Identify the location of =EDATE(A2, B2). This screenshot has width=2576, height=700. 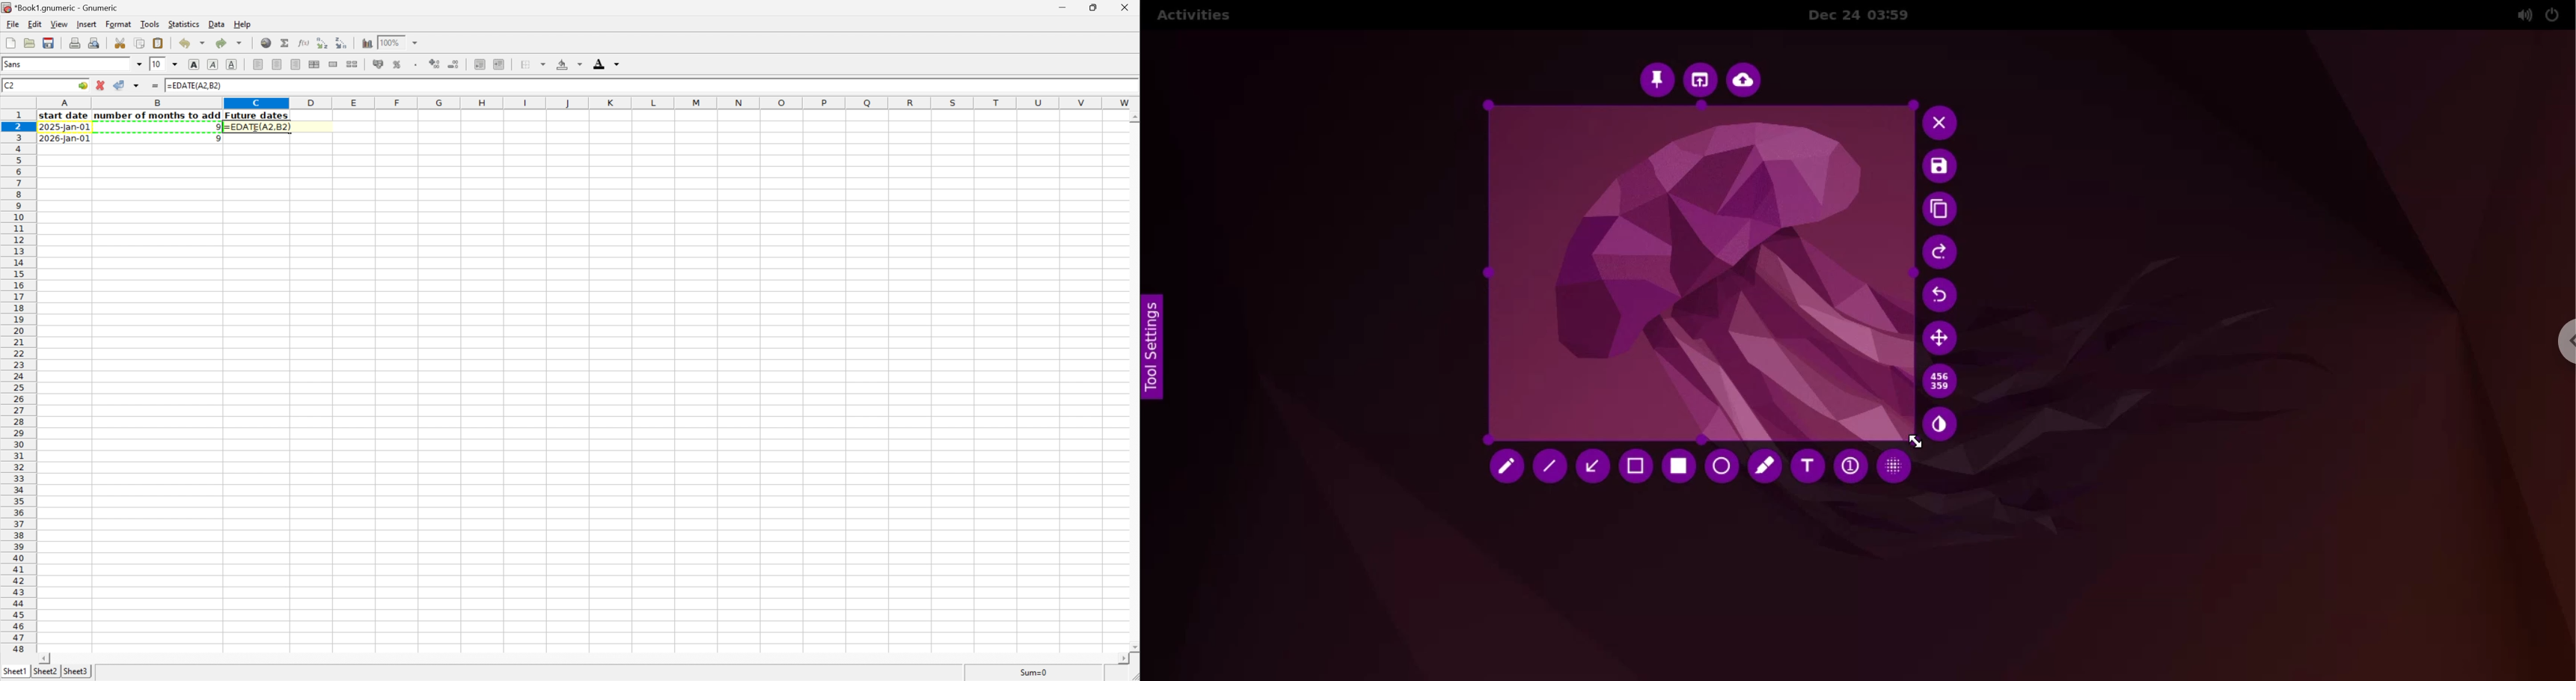
(196, 86).